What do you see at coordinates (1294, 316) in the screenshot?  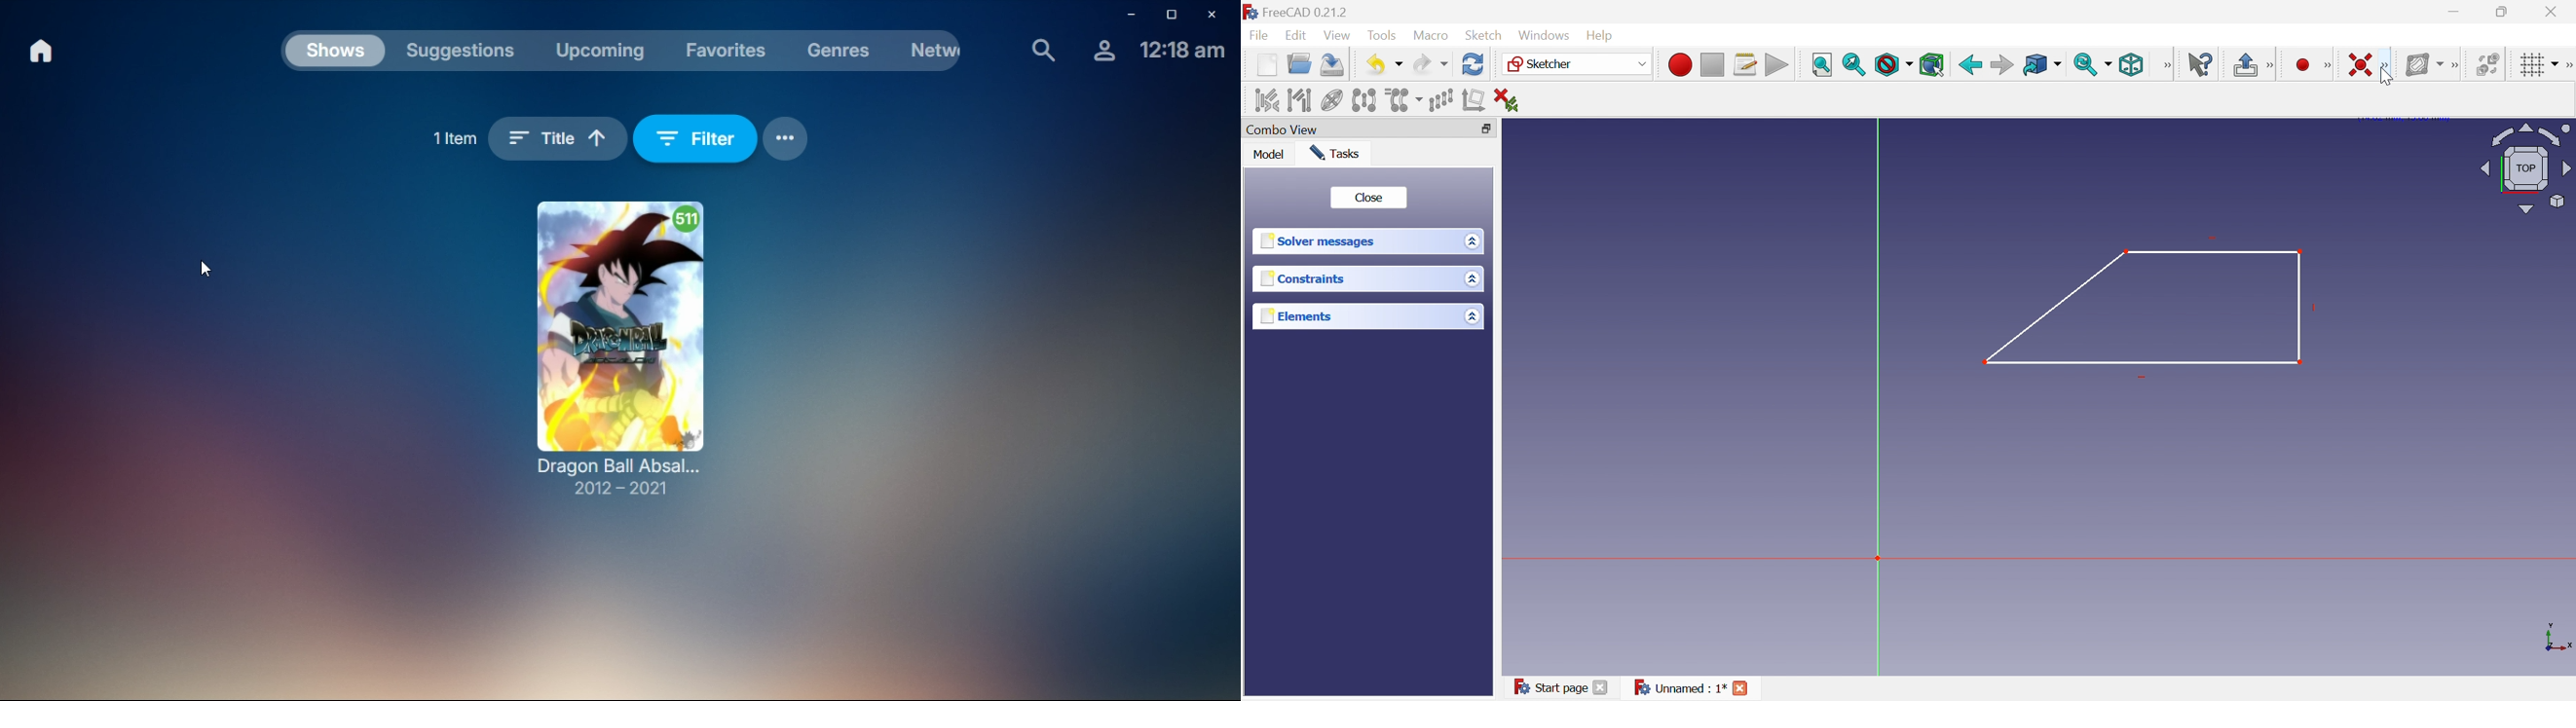 I see `Elements` at bounding box center [1294, 316].